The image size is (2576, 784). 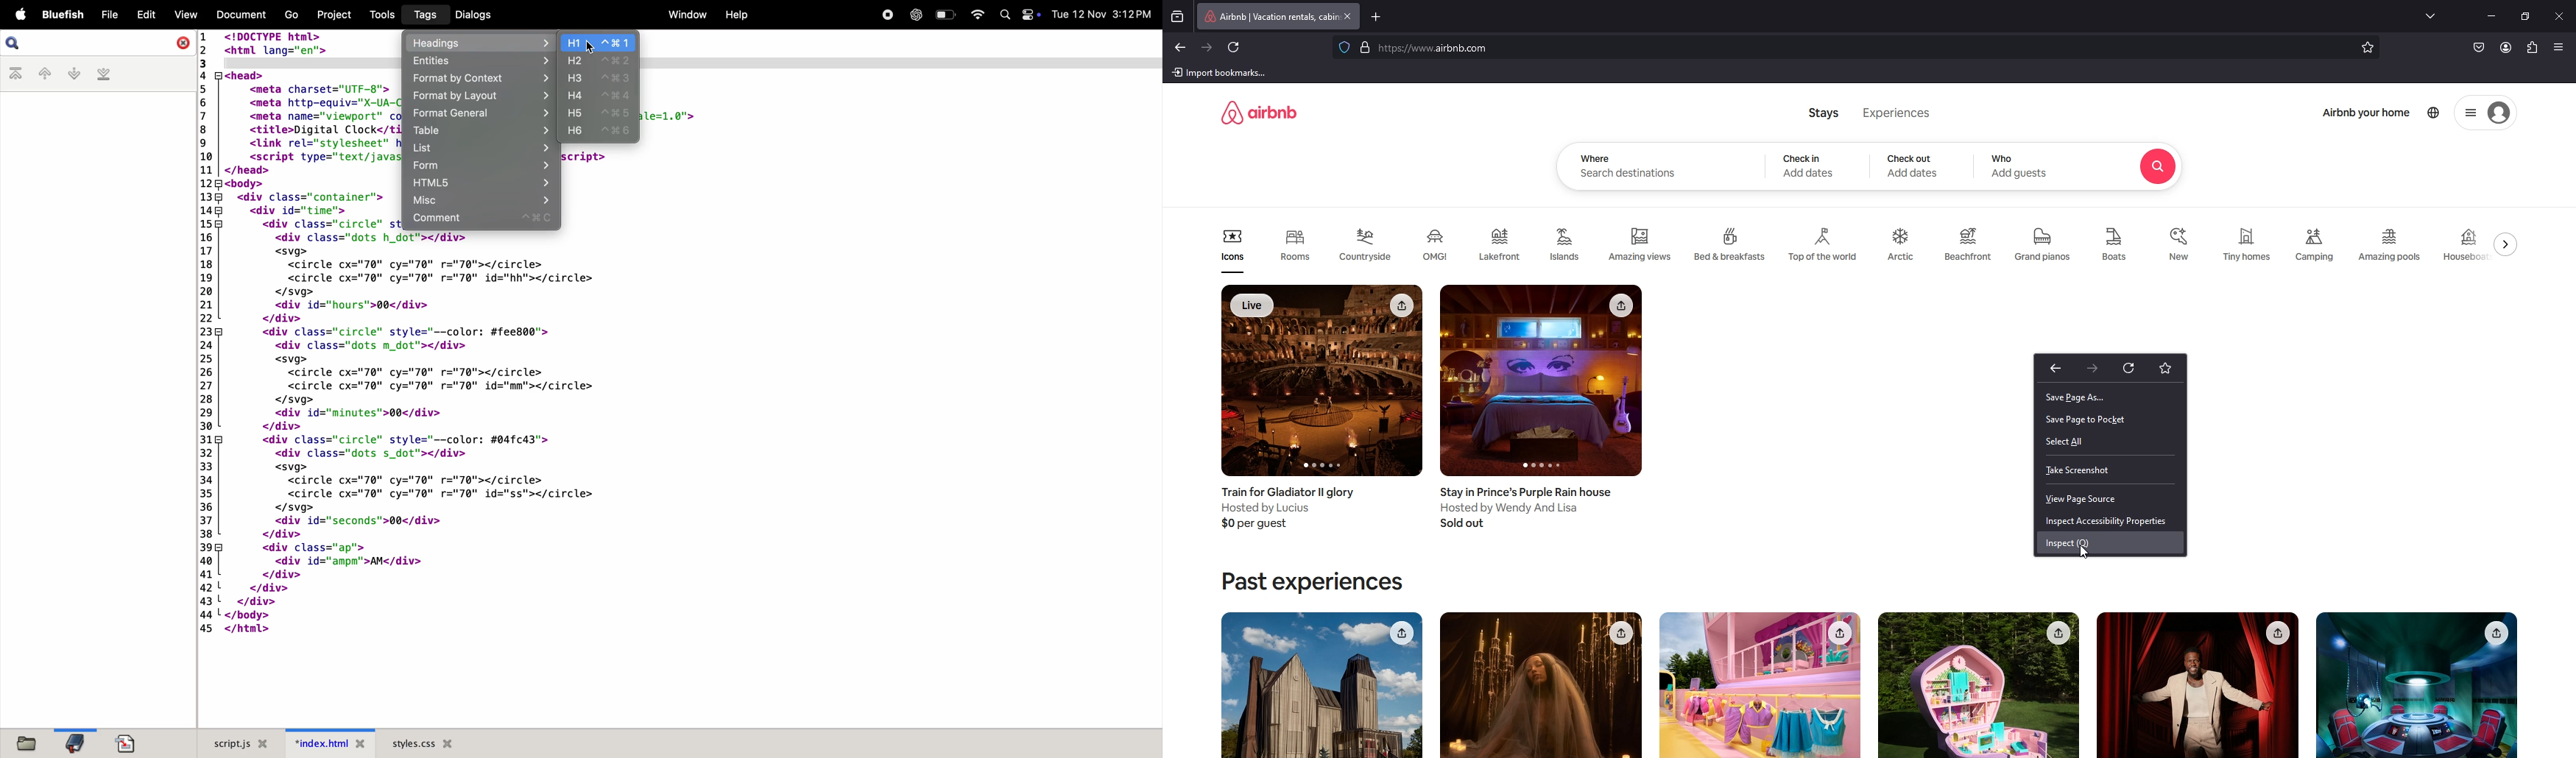 I want to click on file, so click(x=109, y=15).